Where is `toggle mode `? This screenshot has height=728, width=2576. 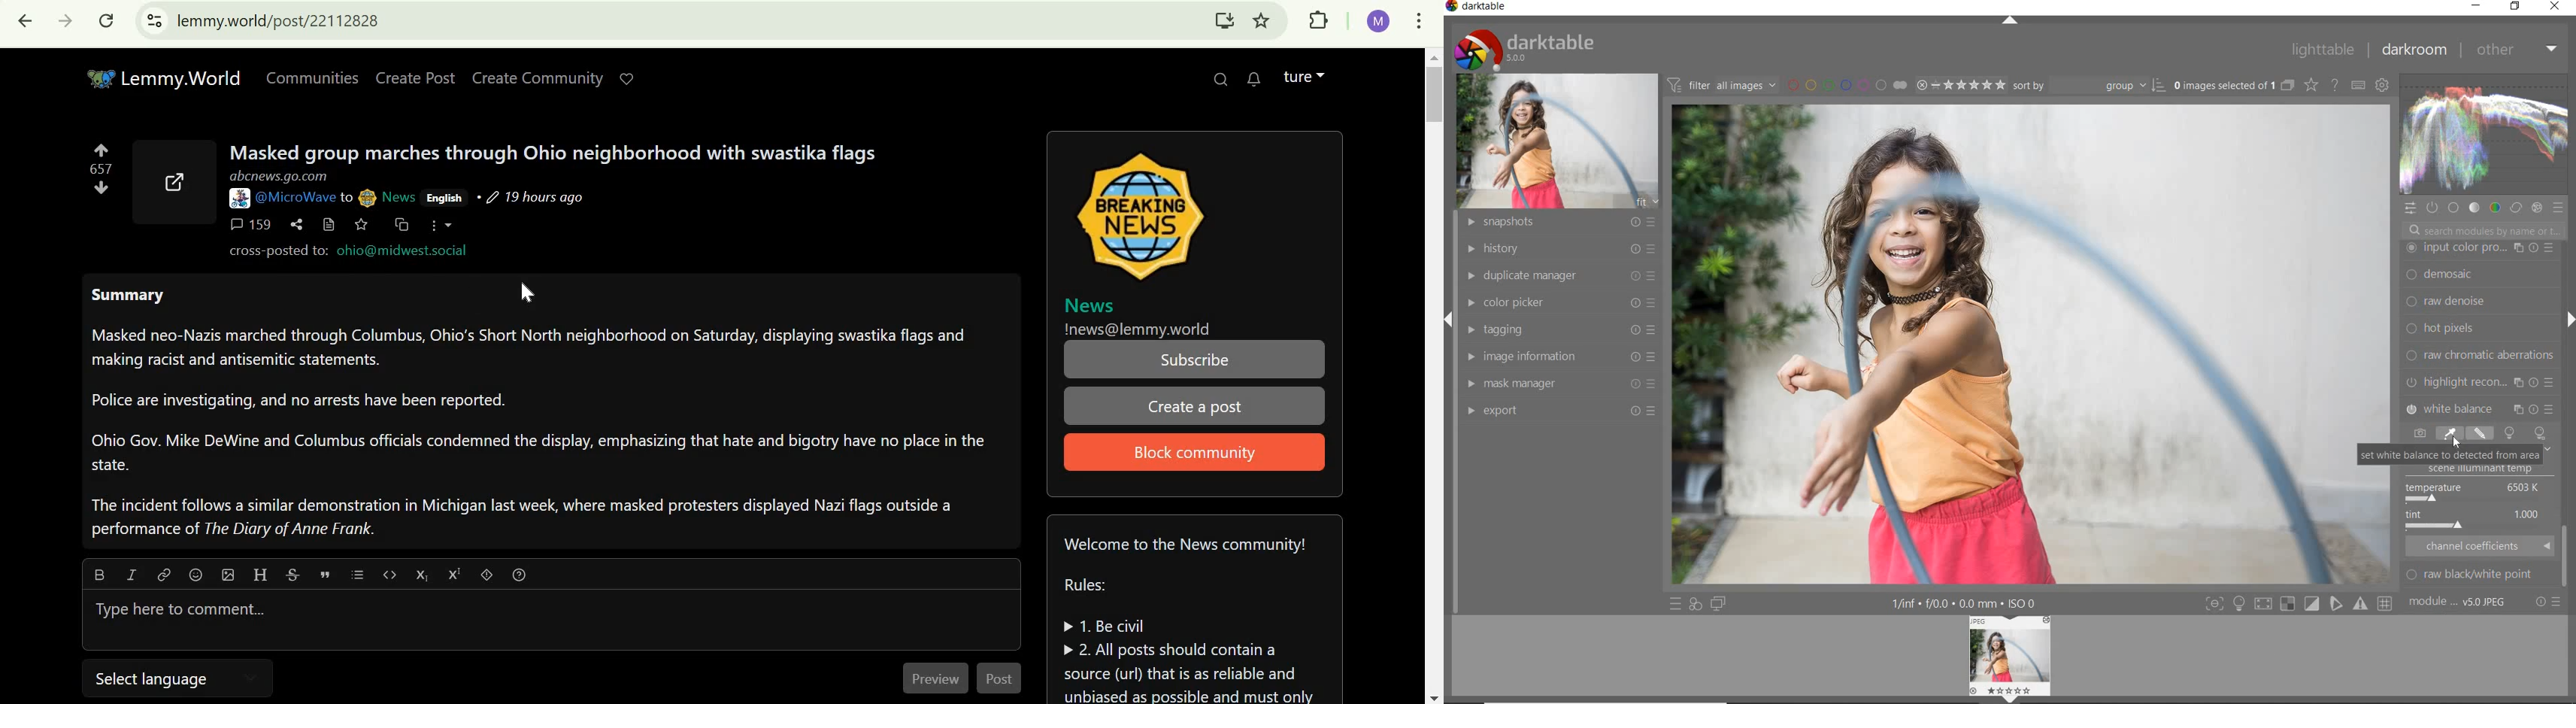
toggle mode  is located at coordinates (2387, 604).